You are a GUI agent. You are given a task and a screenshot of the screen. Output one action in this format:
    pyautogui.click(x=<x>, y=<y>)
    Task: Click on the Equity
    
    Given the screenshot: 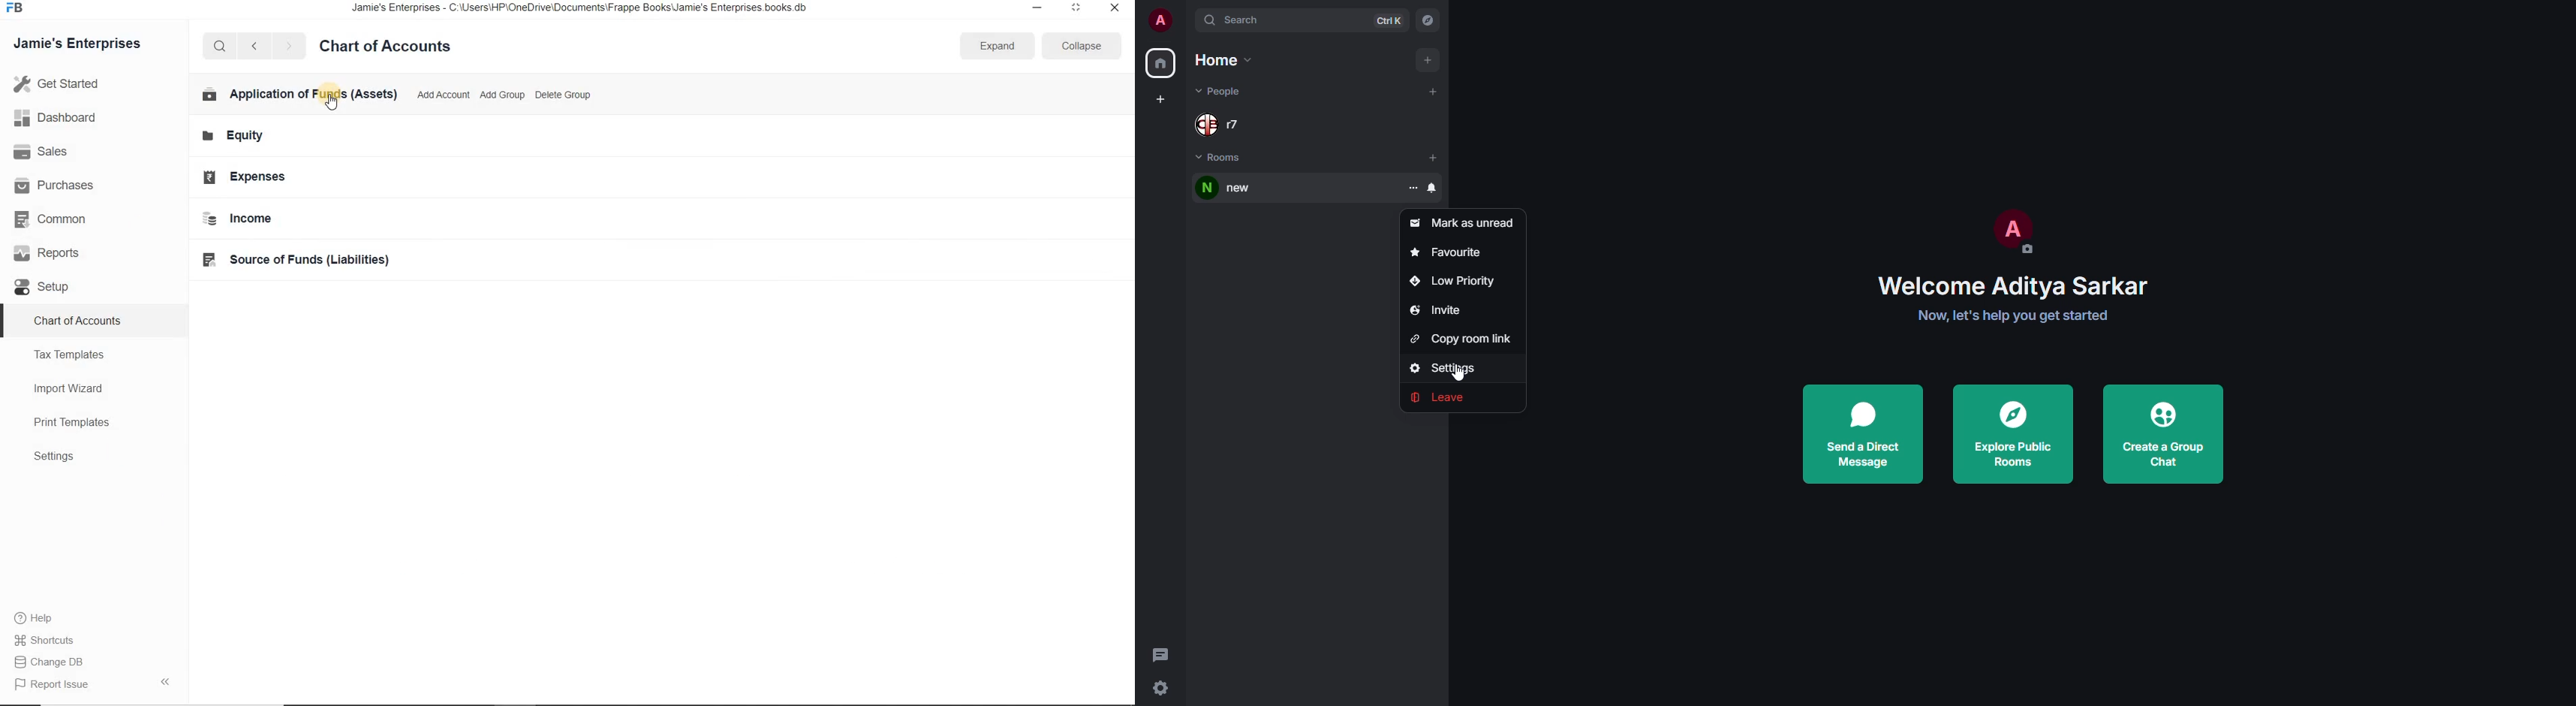 What is the action you would take?
    pyautogui.click(x=241, y=136)
    